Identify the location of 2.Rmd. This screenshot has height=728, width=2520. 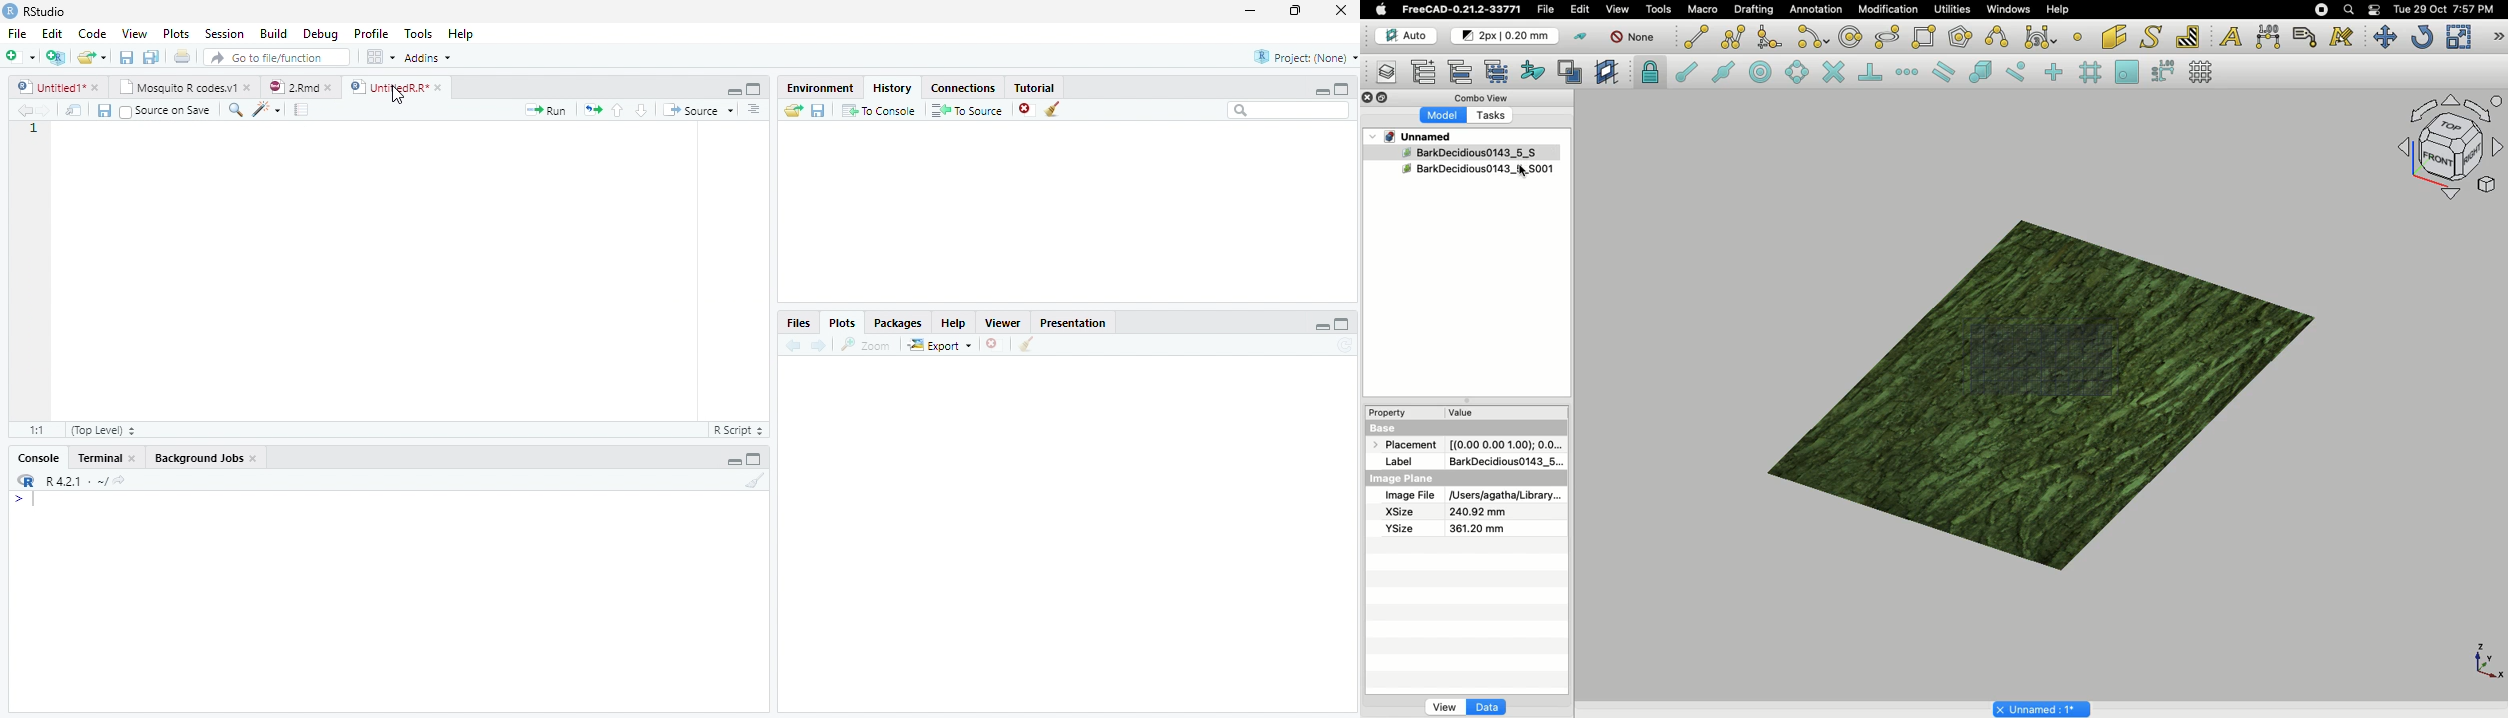
(300, 89).